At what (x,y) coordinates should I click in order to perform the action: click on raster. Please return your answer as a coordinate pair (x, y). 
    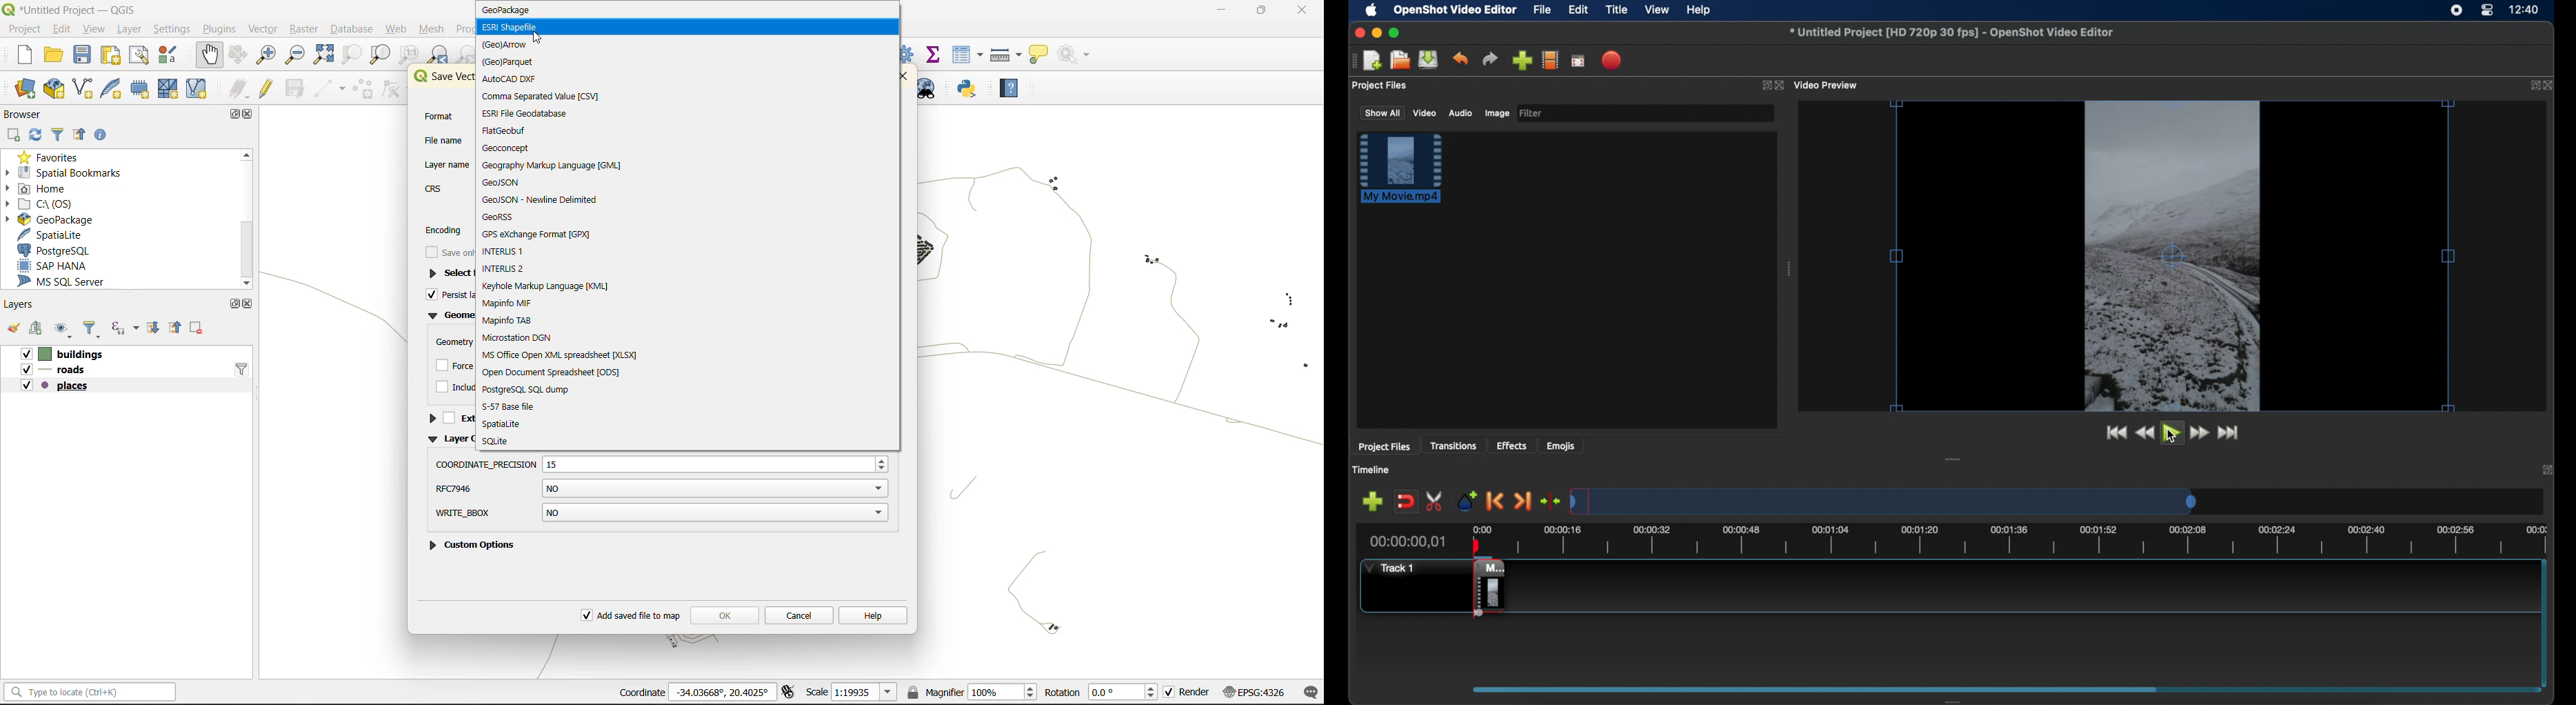
    Looking at the image, I should click on (305, 30).